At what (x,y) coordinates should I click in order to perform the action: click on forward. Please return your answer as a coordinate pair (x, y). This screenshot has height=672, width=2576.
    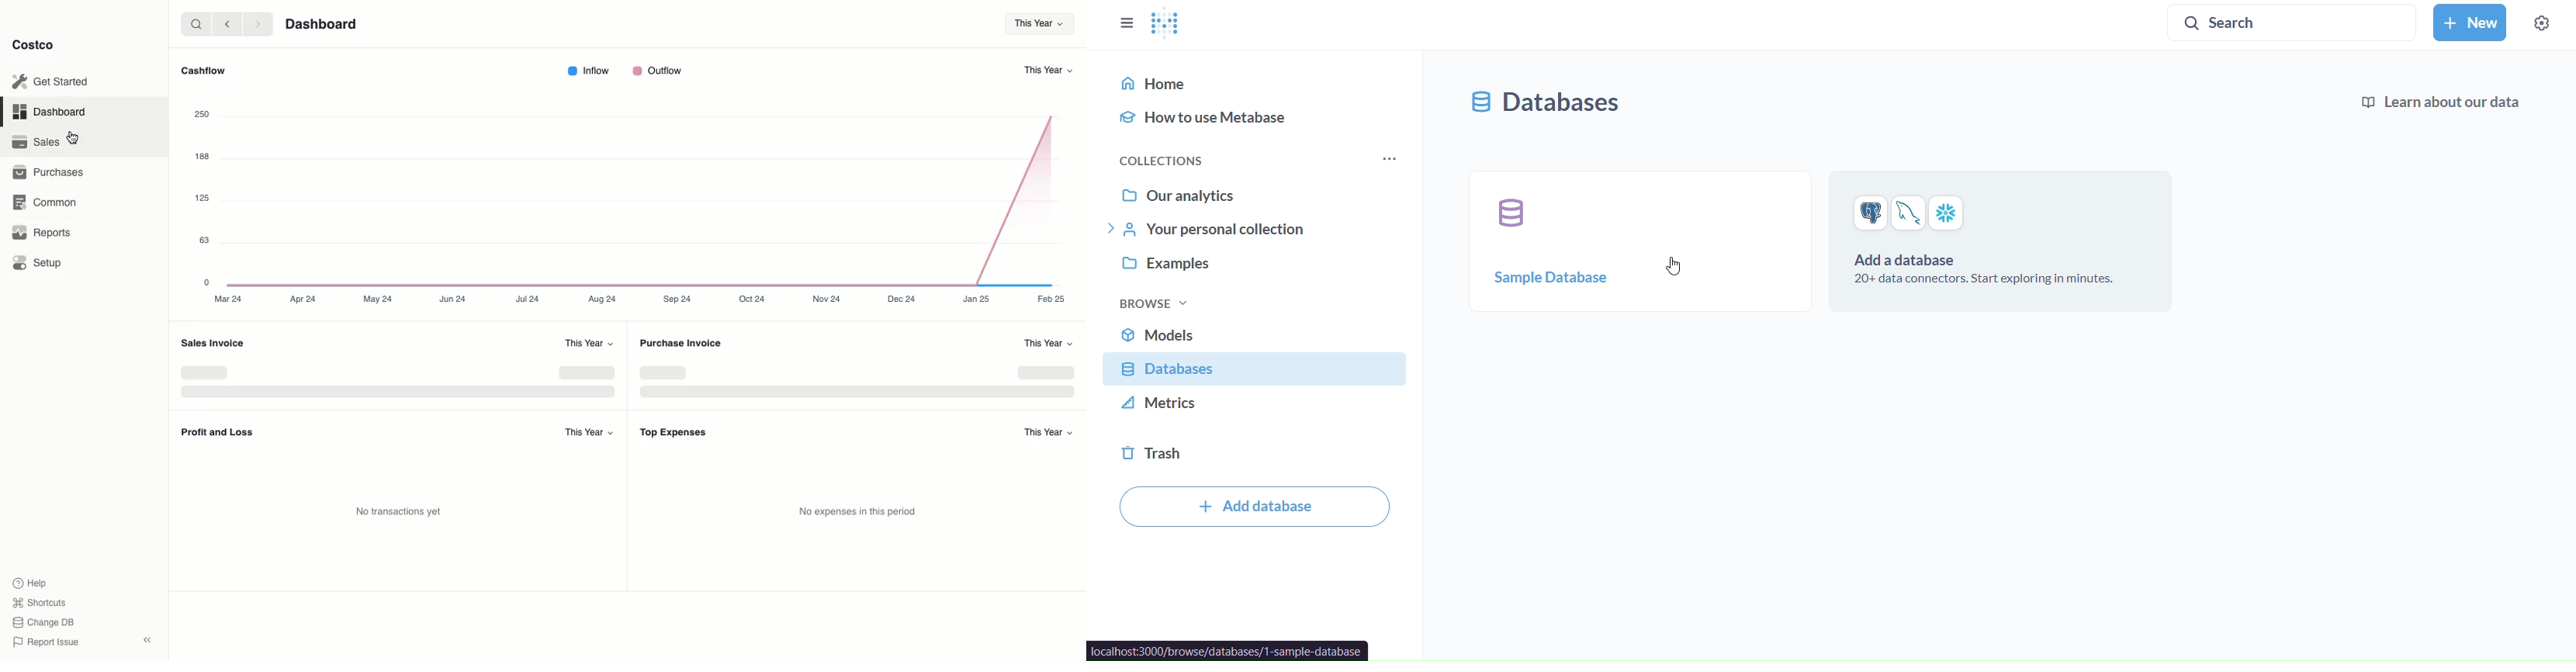
    Looking at the image, I should click on (256, 23).